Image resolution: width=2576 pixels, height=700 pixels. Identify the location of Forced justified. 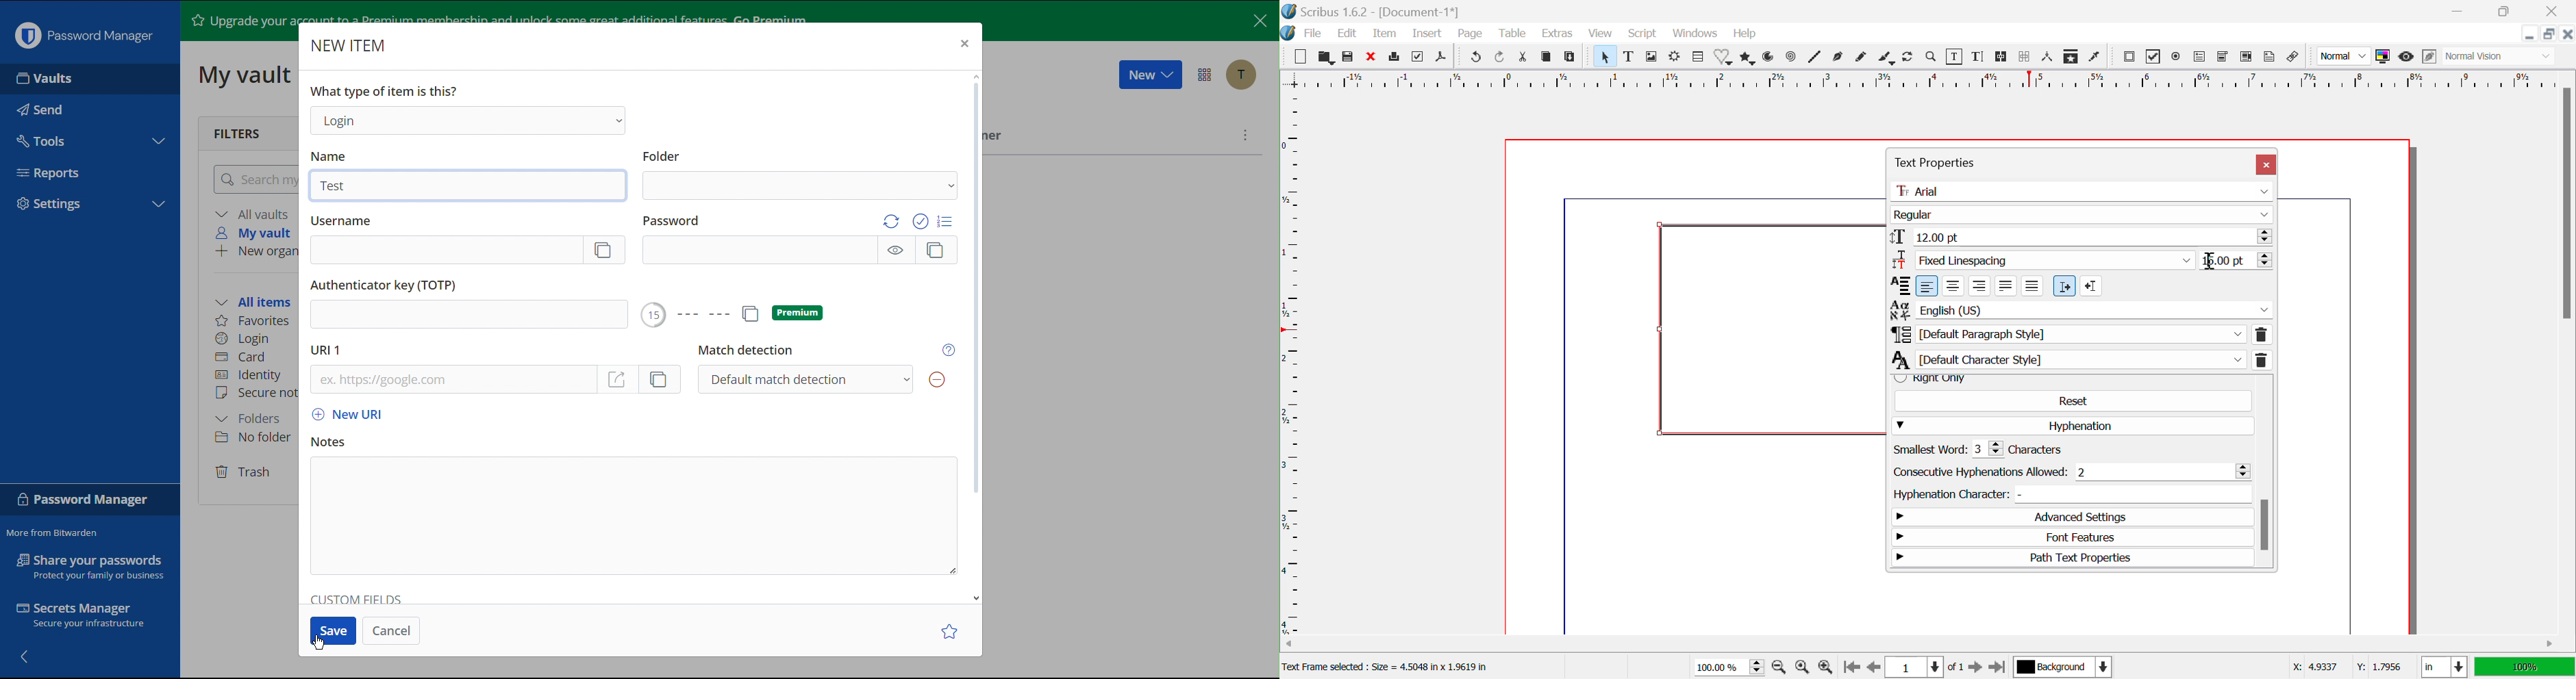
(2033, 286).